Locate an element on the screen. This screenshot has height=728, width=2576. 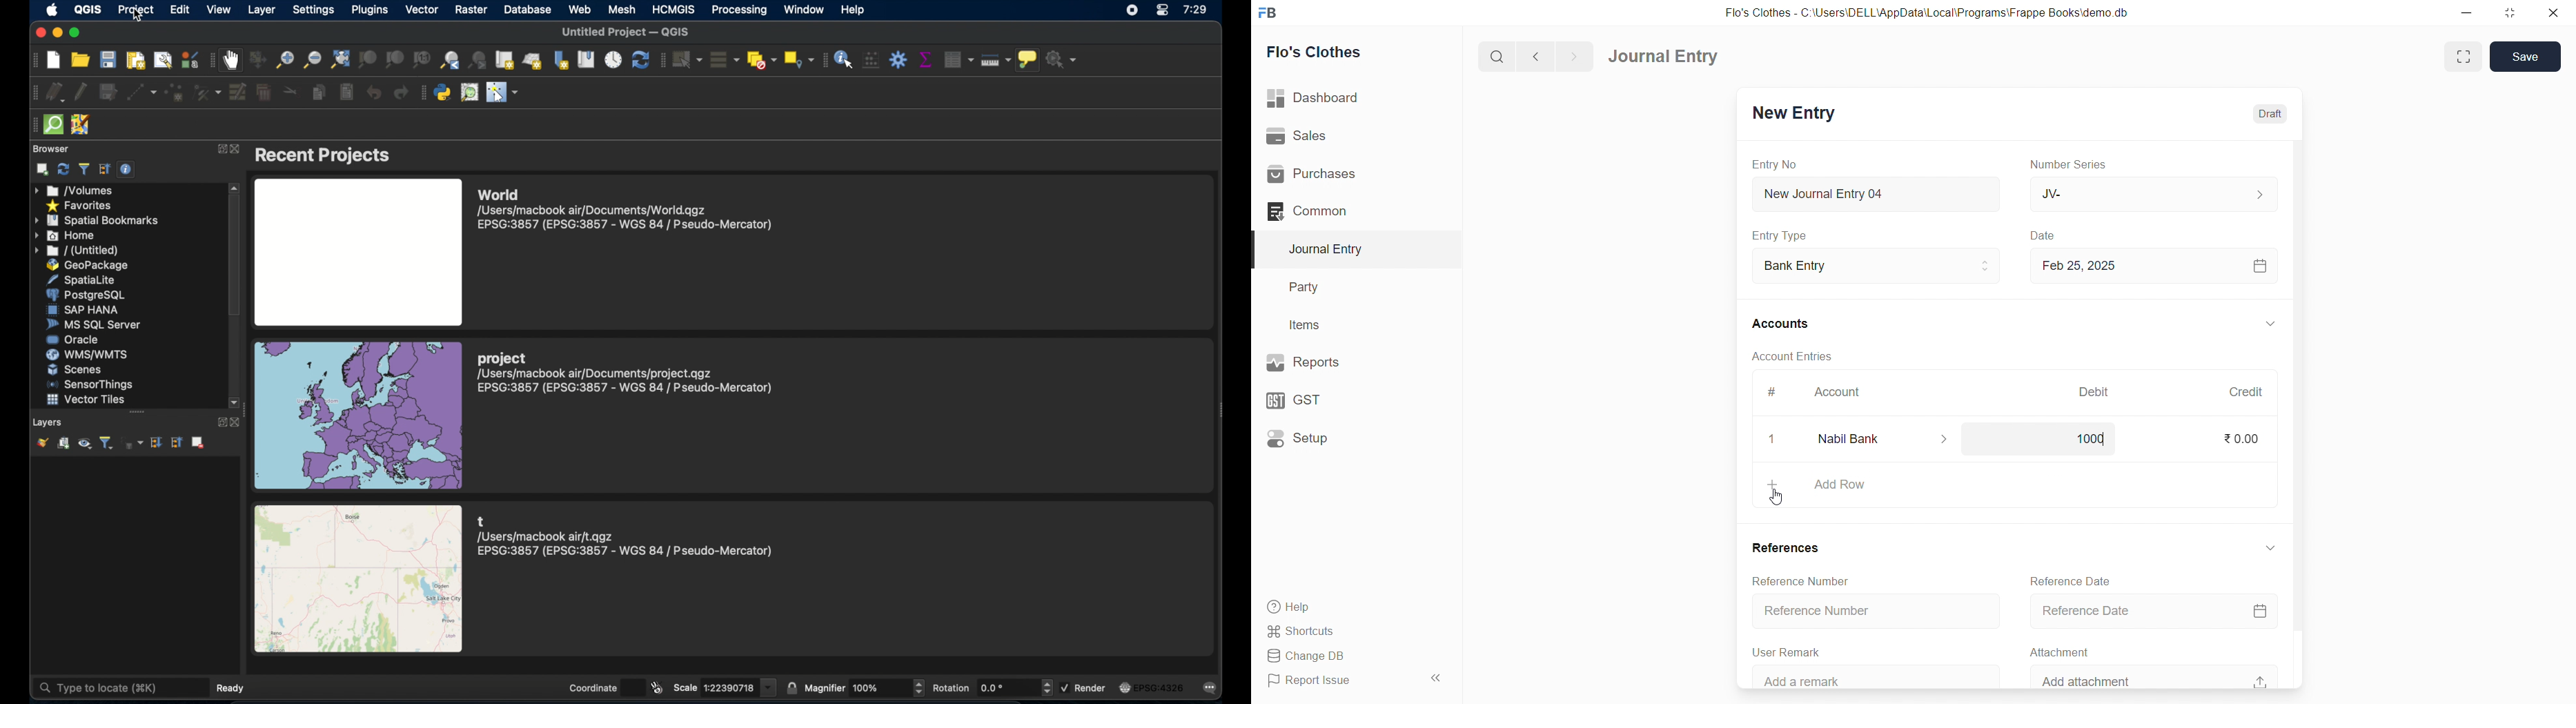
scale value is located at coordinates (731, 687).